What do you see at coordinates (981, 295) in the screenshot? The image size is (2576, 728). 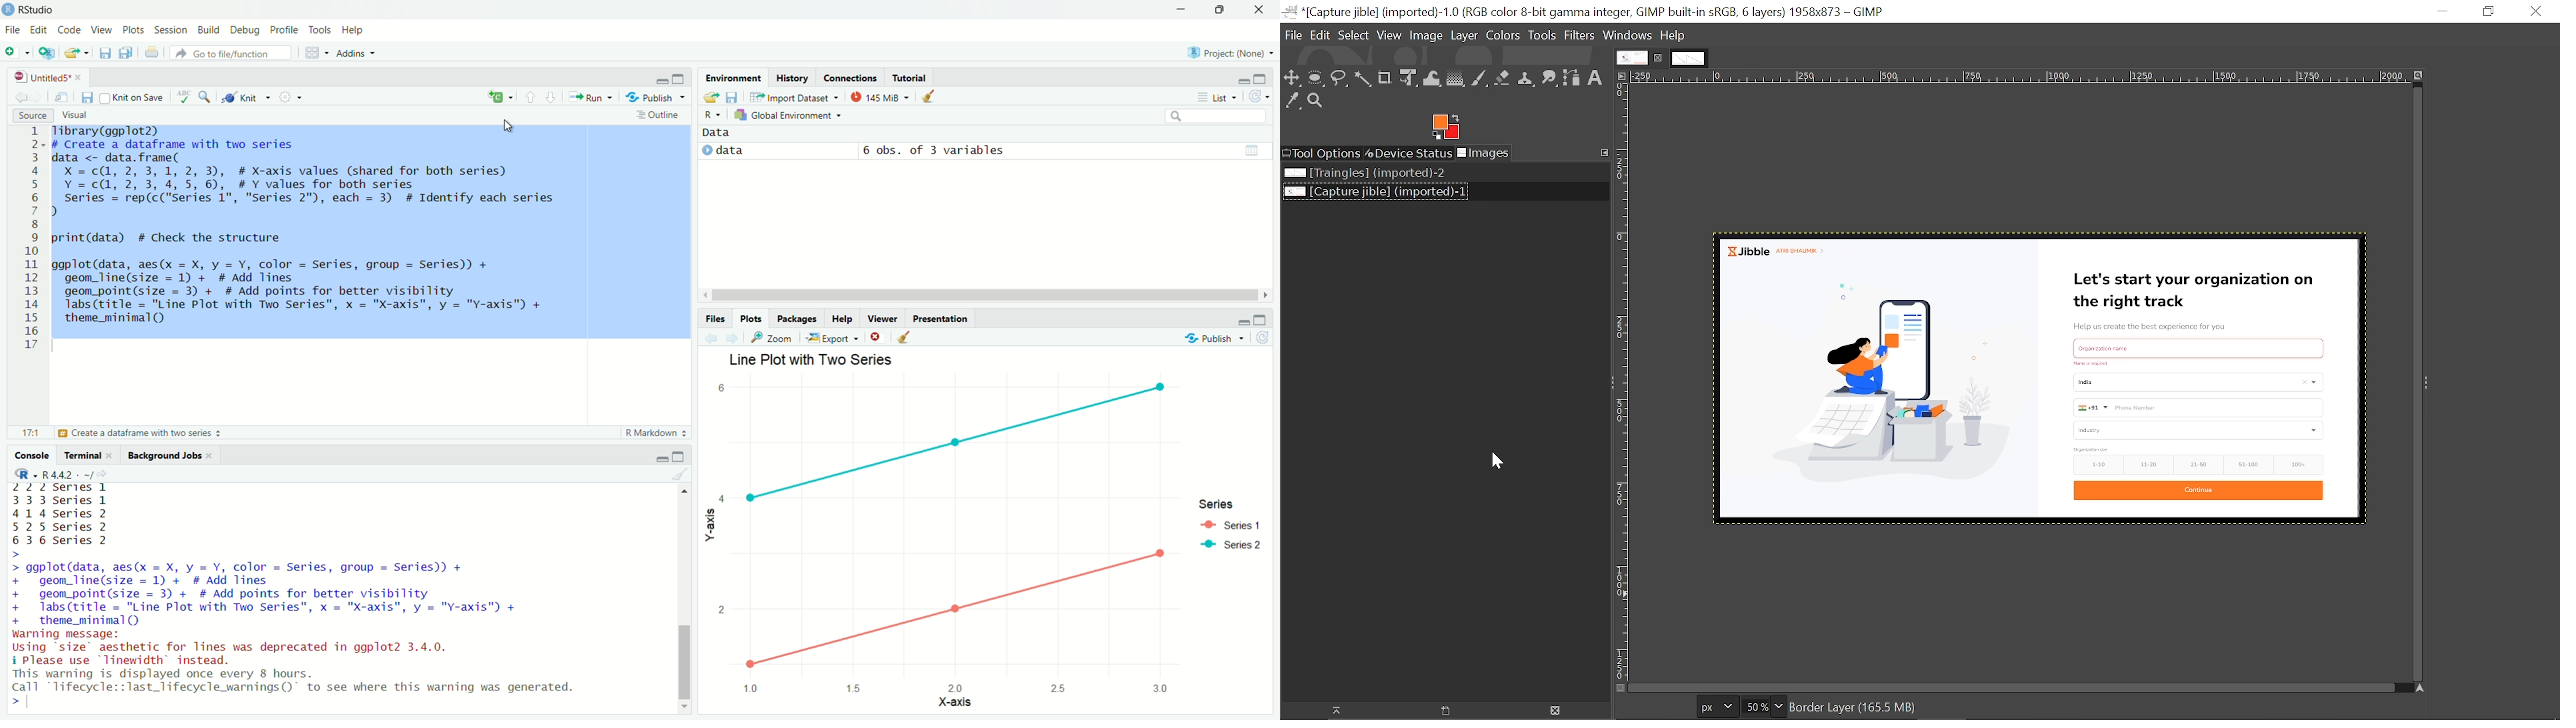 I see `Scrollbar` at bounding box center [981, 295].